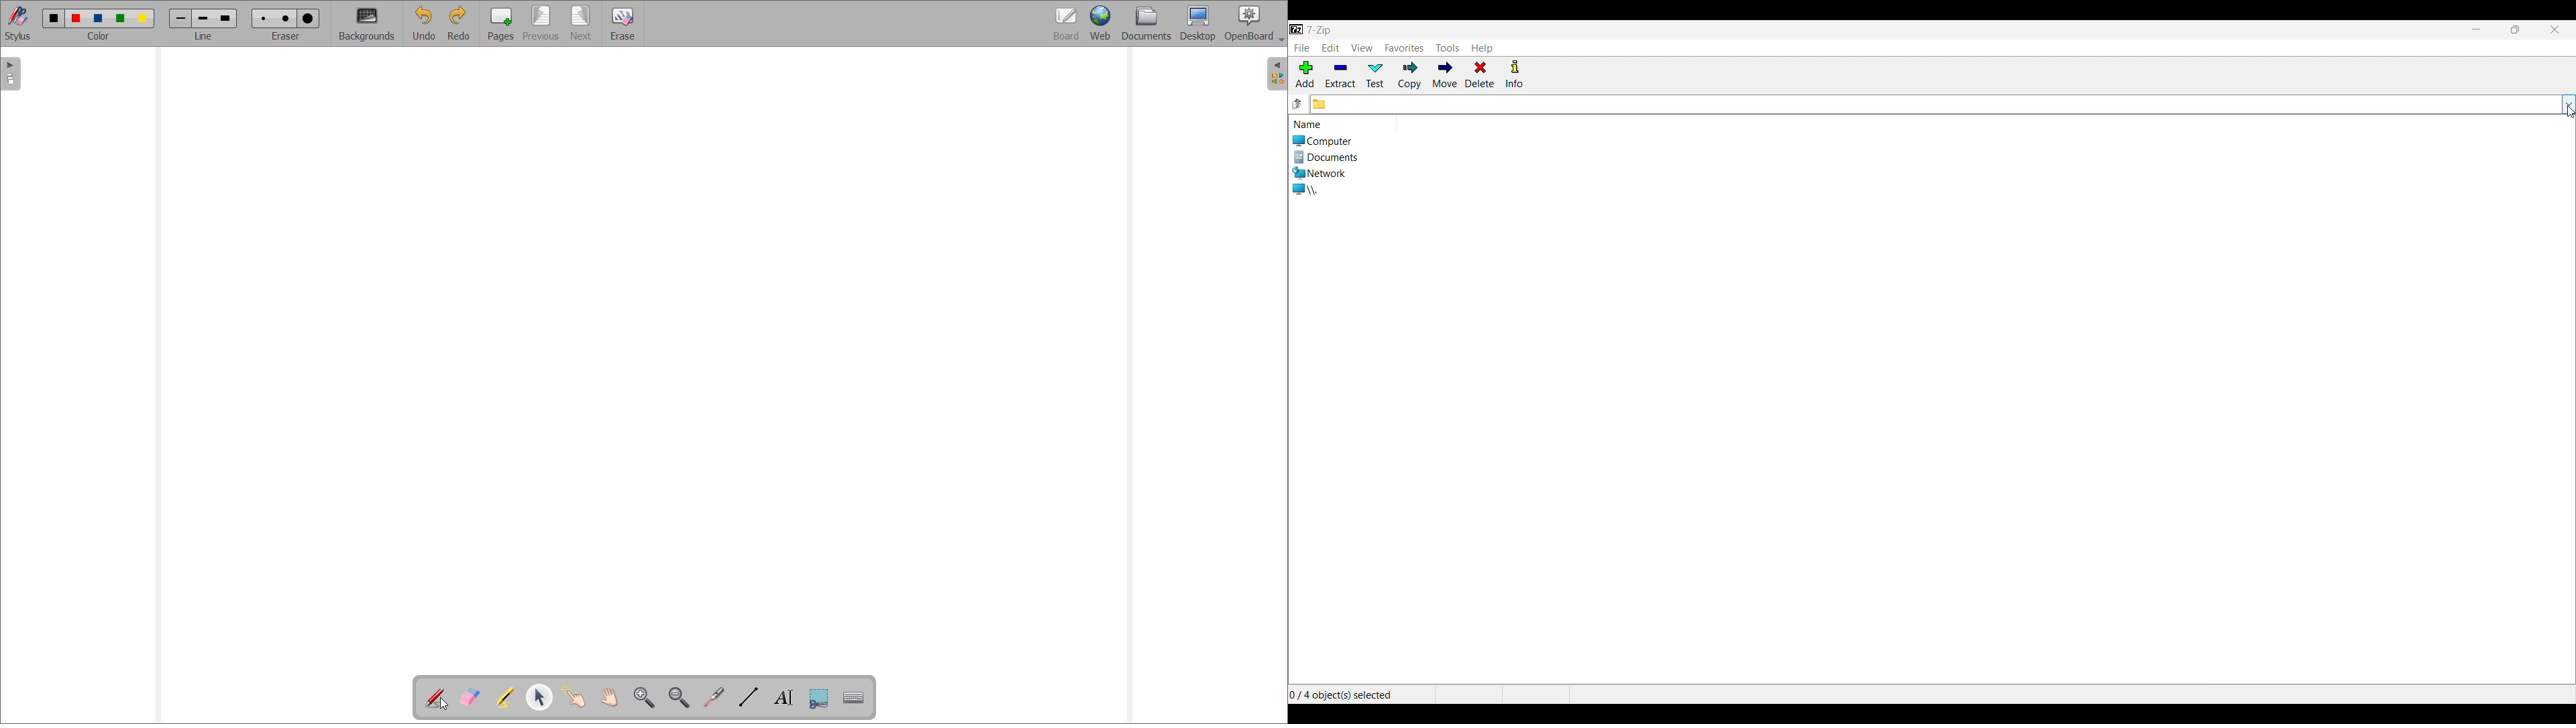 The image size is (2576, 728). I want to click on Info, so click(1514, 74).